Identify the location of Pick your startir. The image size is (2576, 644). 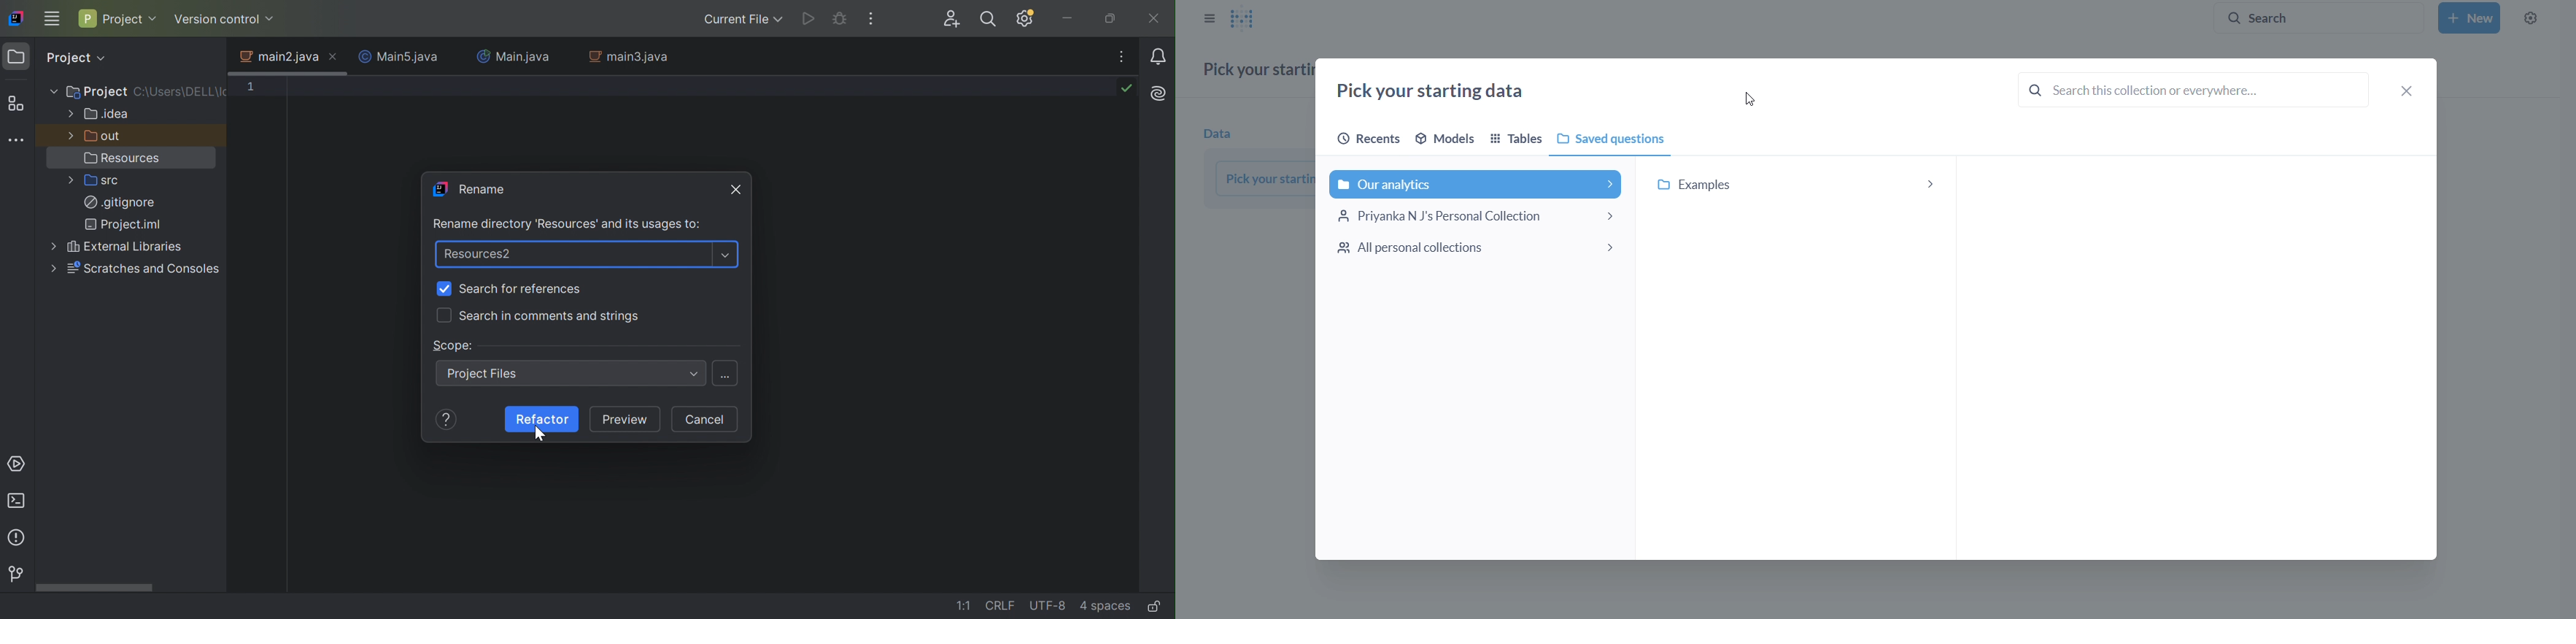
(1256, 70).